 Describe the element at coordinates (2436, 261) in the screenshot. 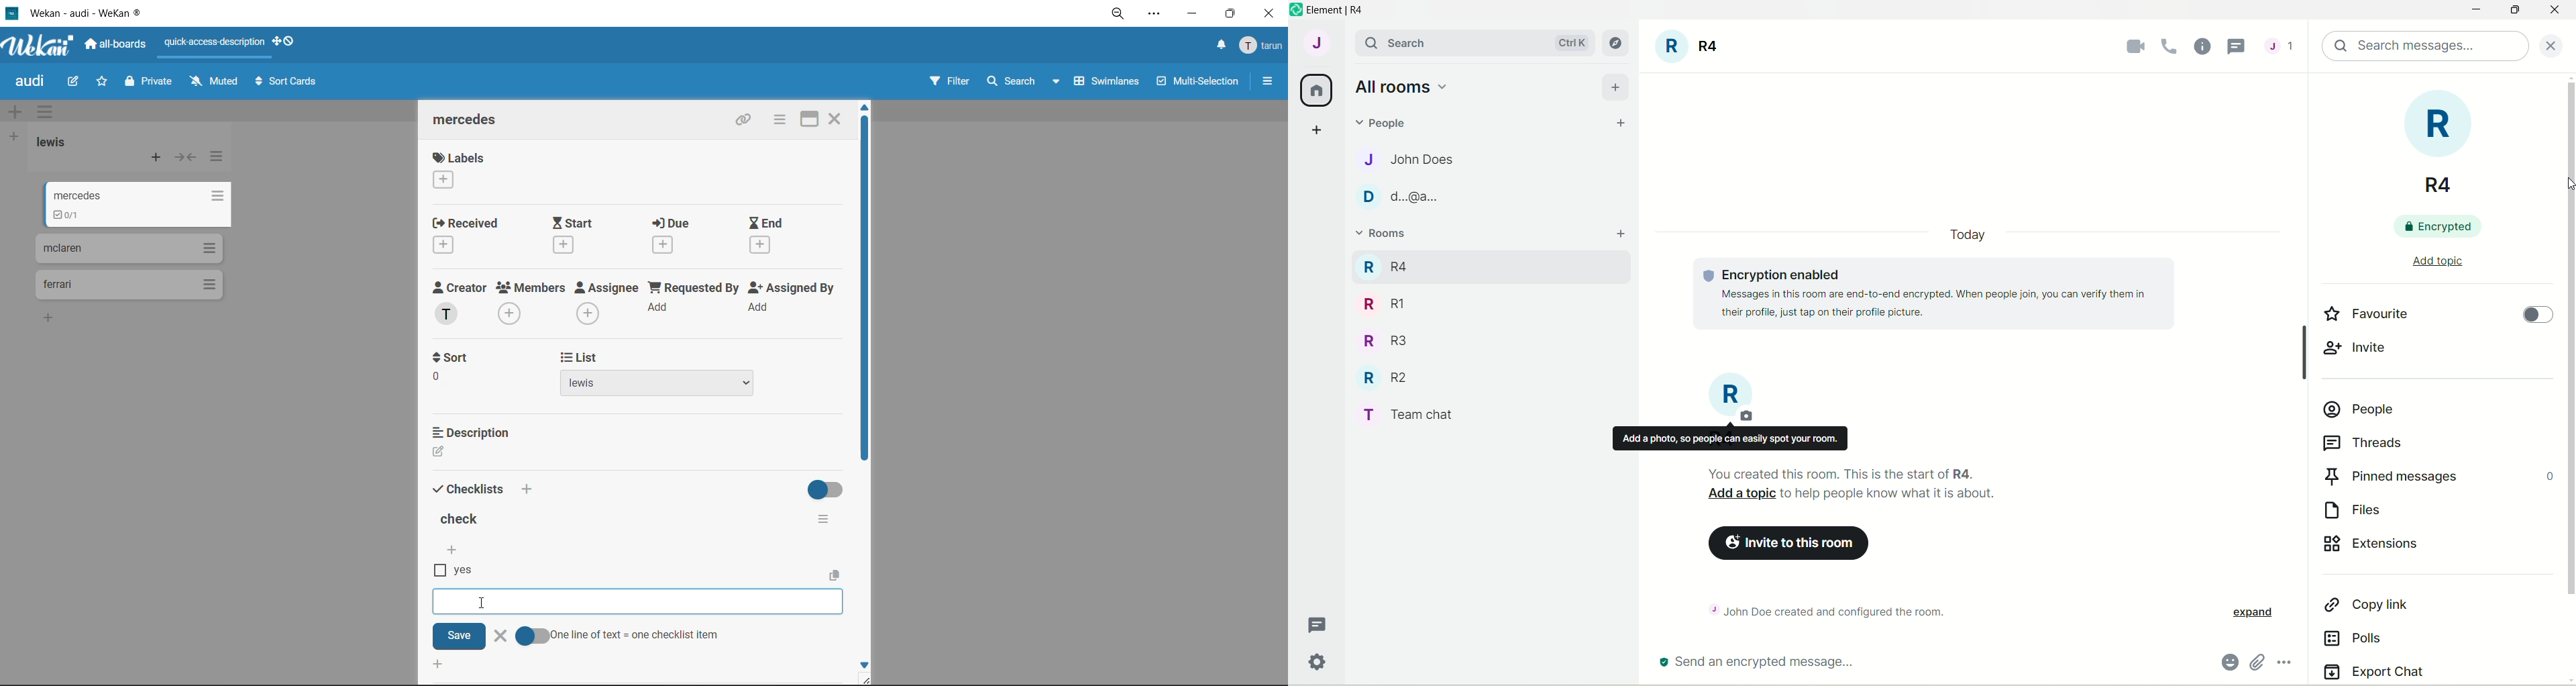

I see `add topic` at that location.